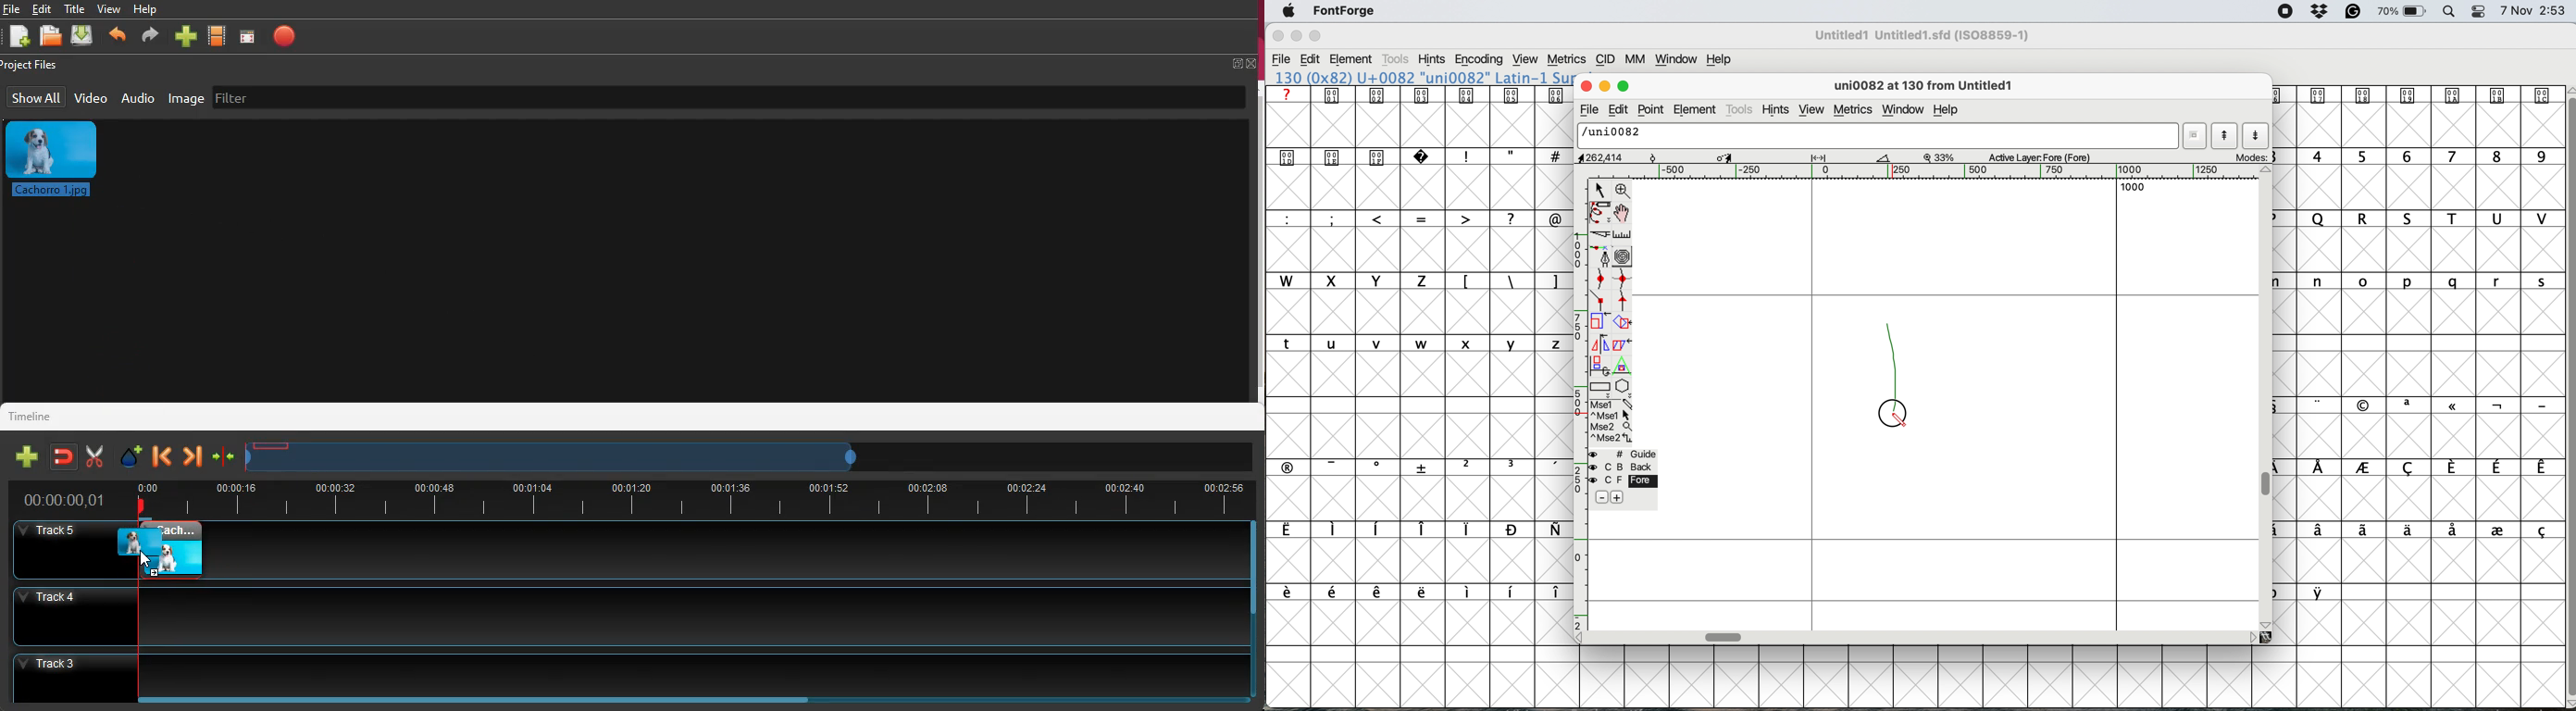  Describe the element at coordinates (23, 457) in the screenshot. I see `add` at that location.